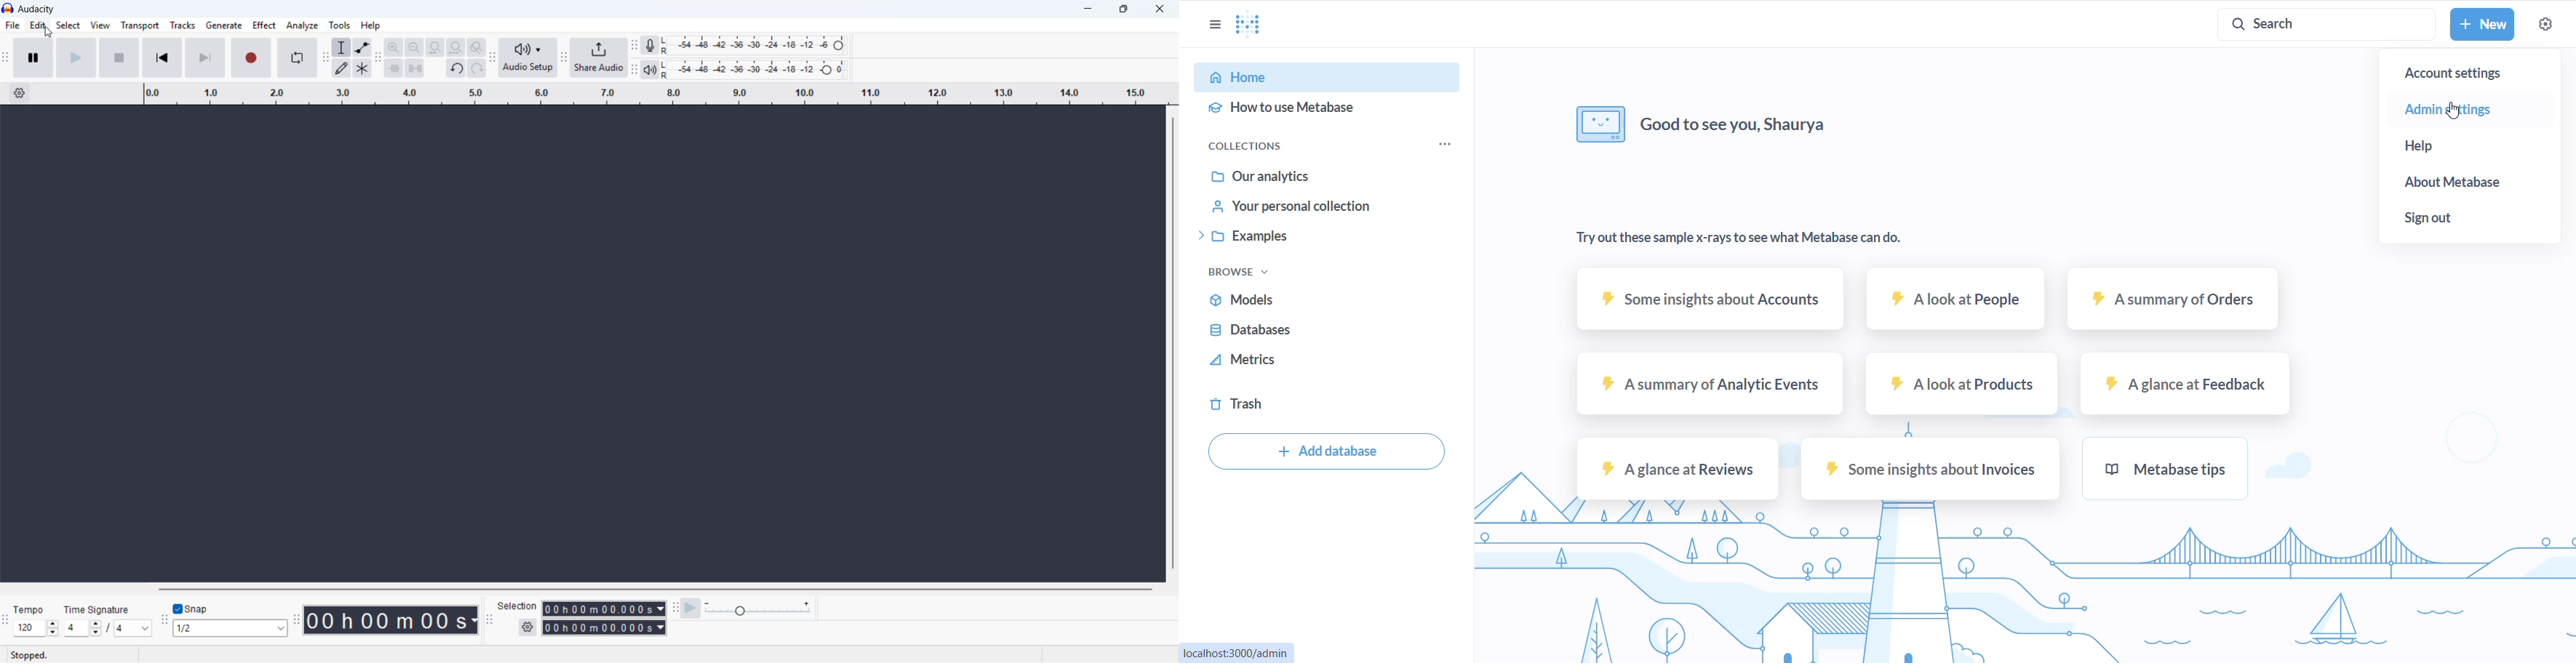 The width and height of the screenshot is (2576, 672). I want to click on sign out, so click(2442, 219).